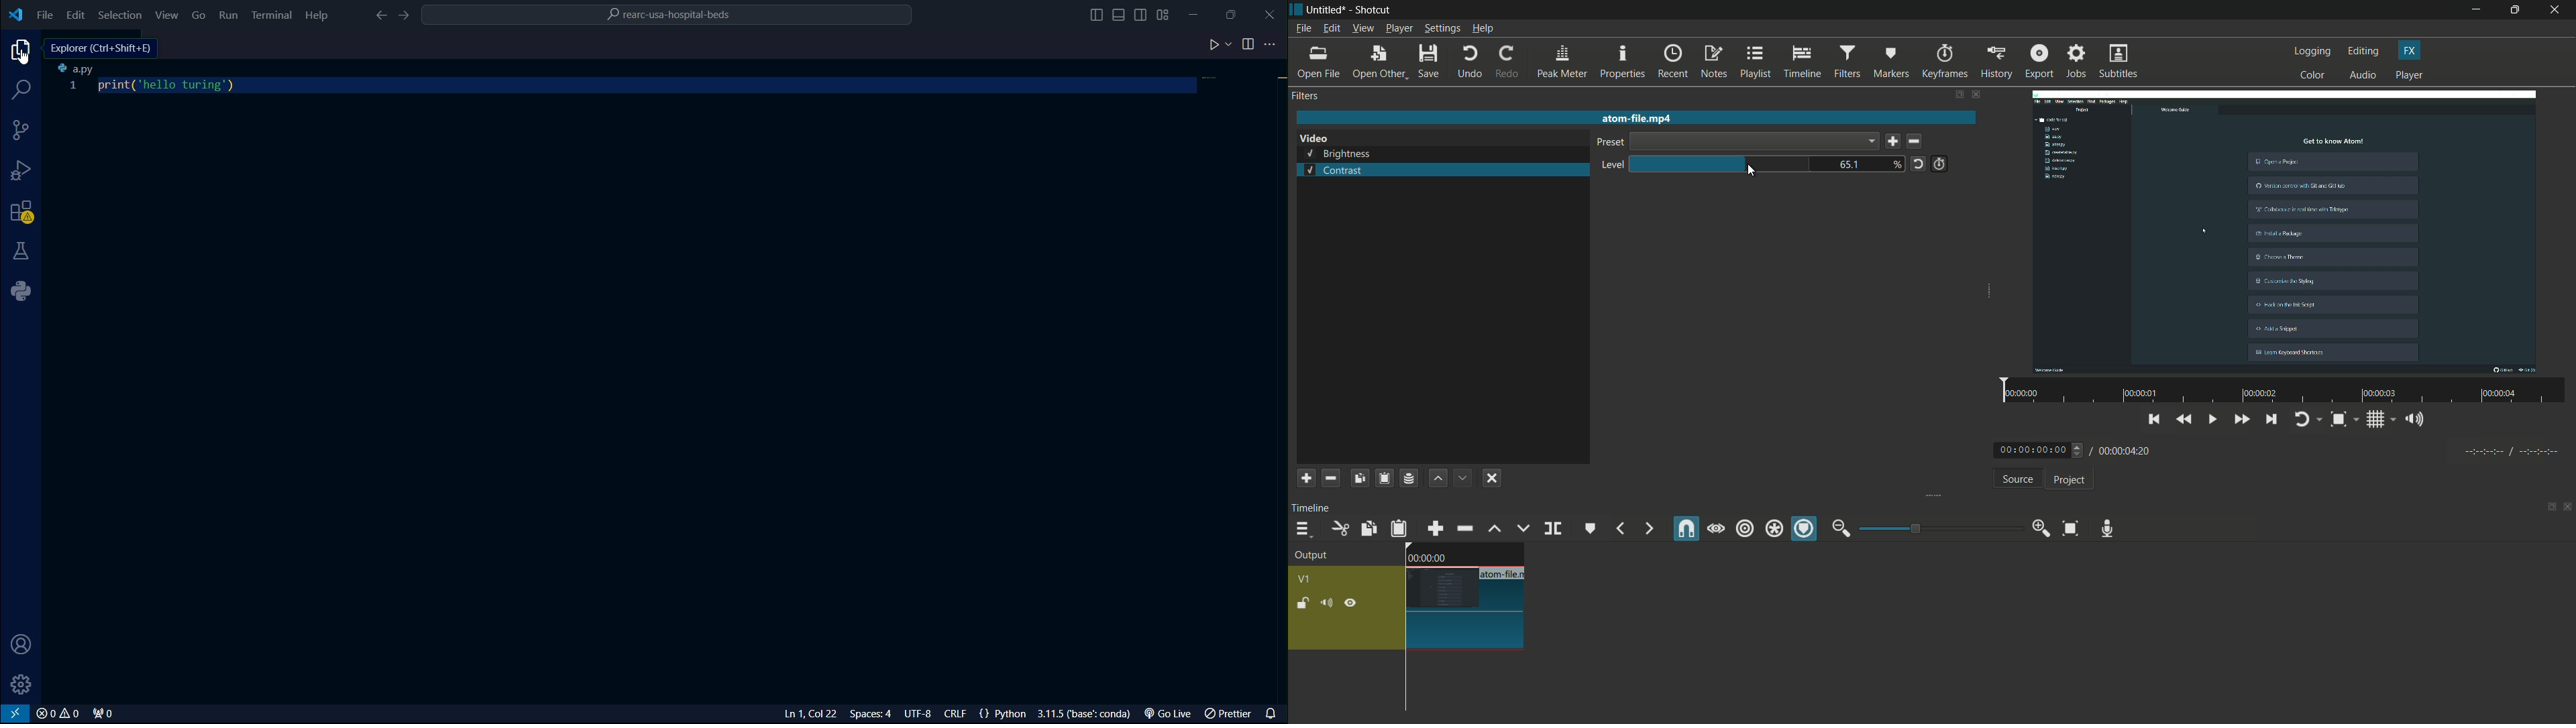  I want to click on toggle zoom, so click(2343, 420).